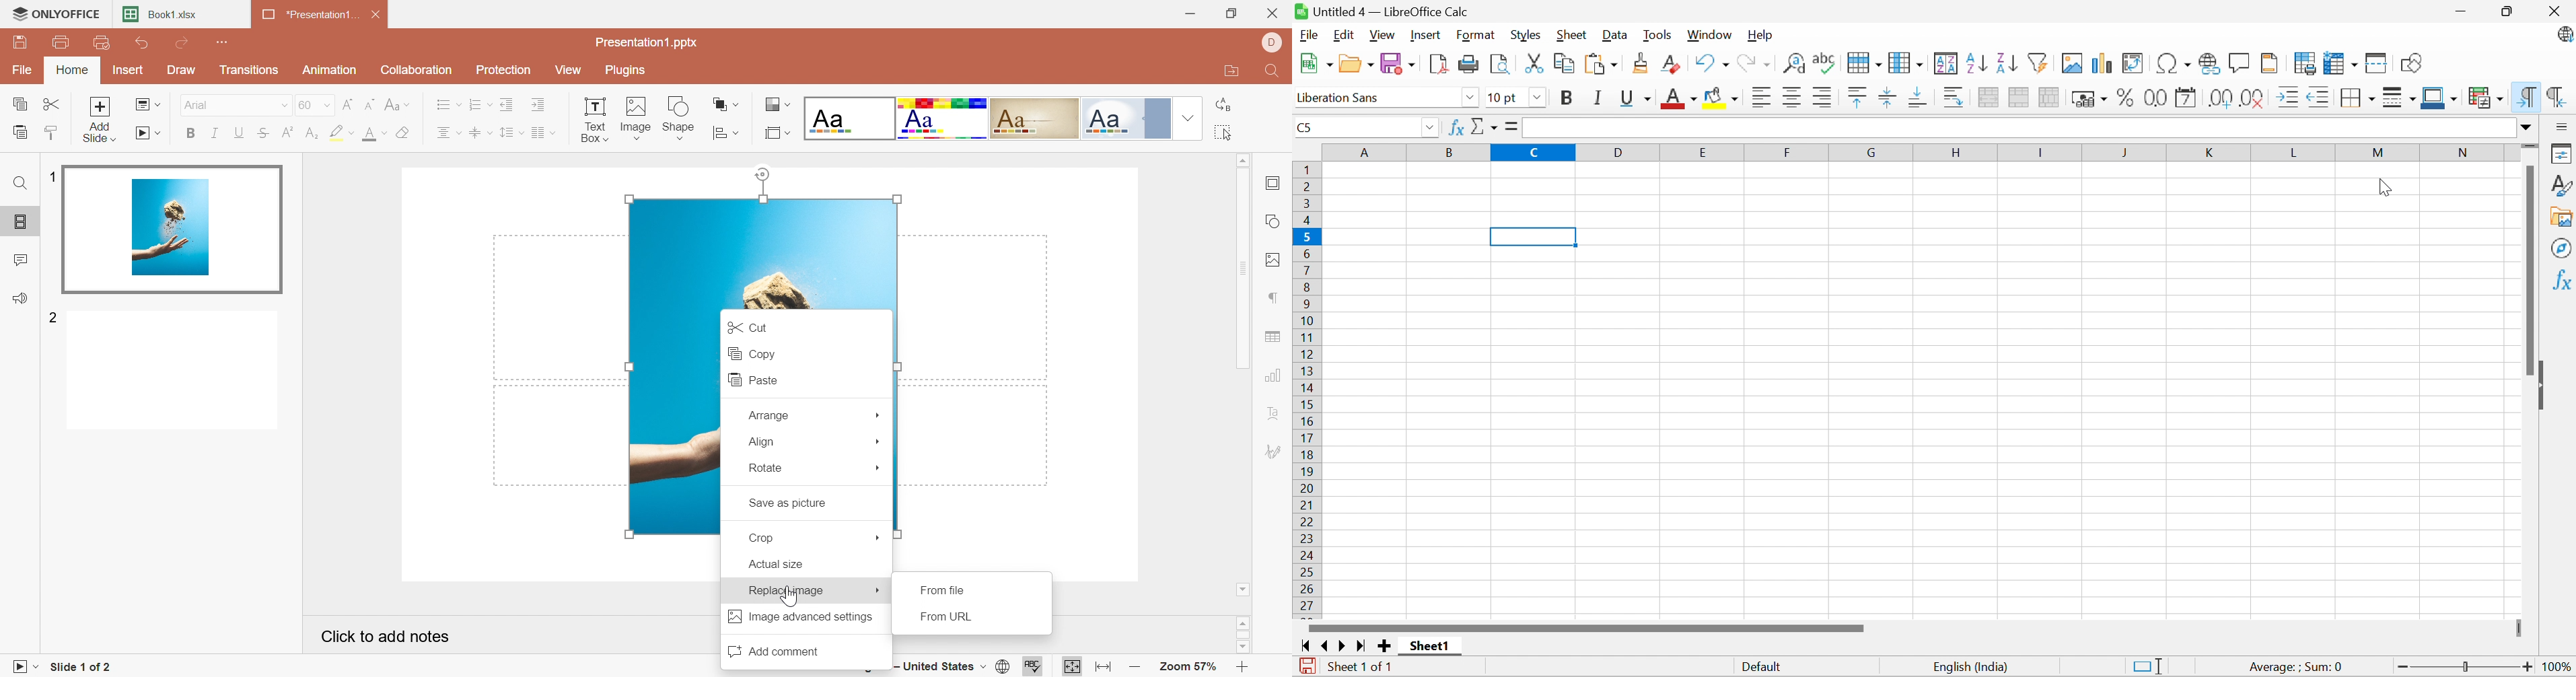  Describe the element at coordinates (77, 668) in the screenshot. I see `Slide 1 of 2` at that location.